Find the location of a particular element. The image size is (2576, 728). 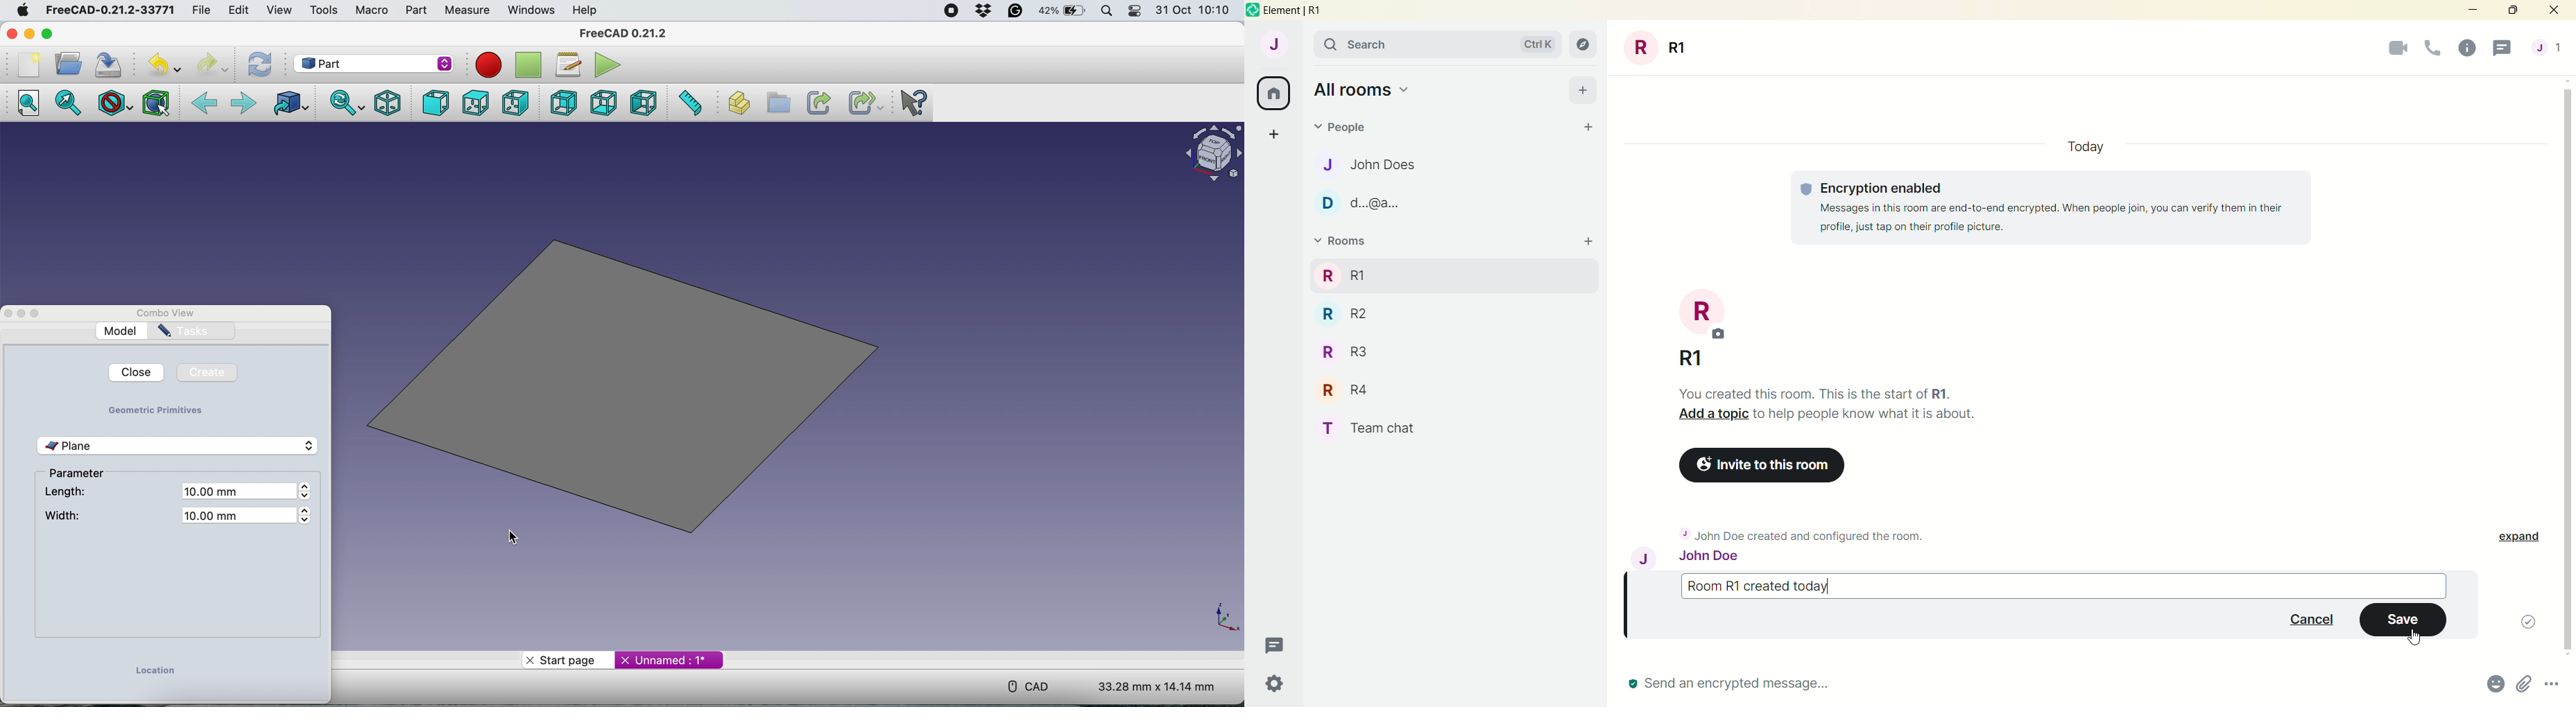

Start Page is located at coordinates (563, 659).